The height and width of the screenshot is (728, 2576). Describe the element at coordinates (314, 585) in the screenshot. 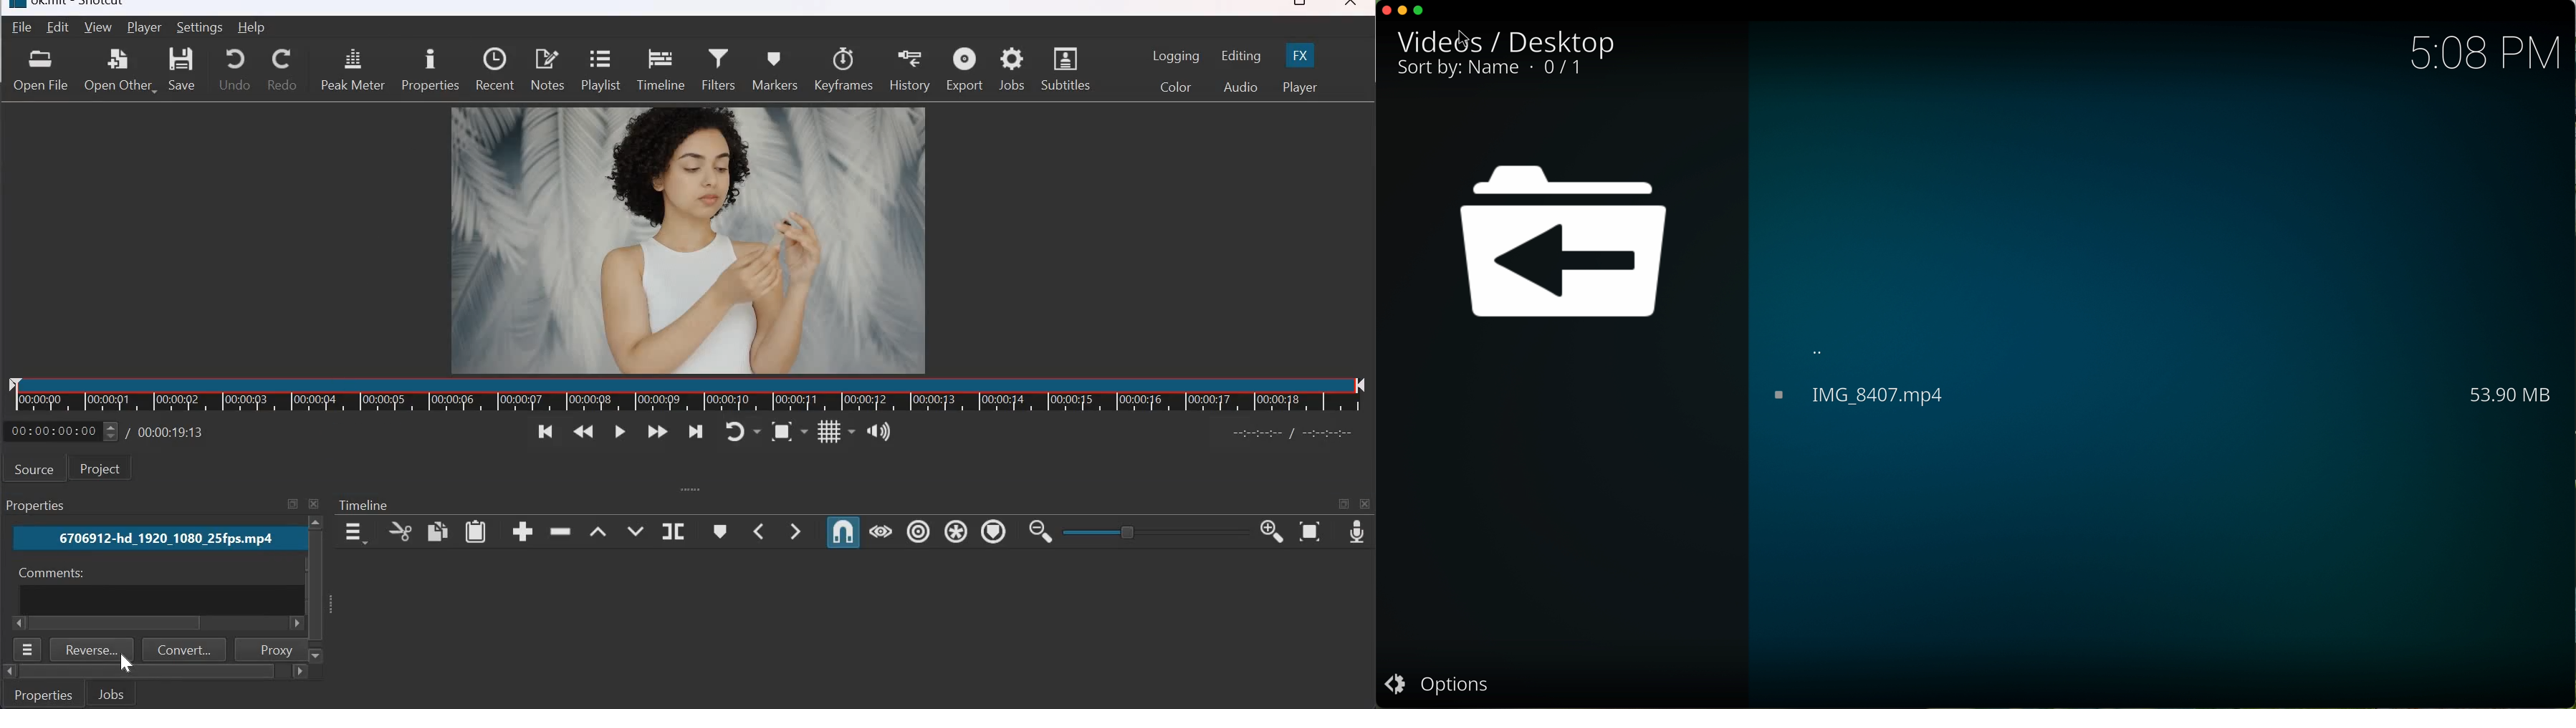

I see `` at that location.